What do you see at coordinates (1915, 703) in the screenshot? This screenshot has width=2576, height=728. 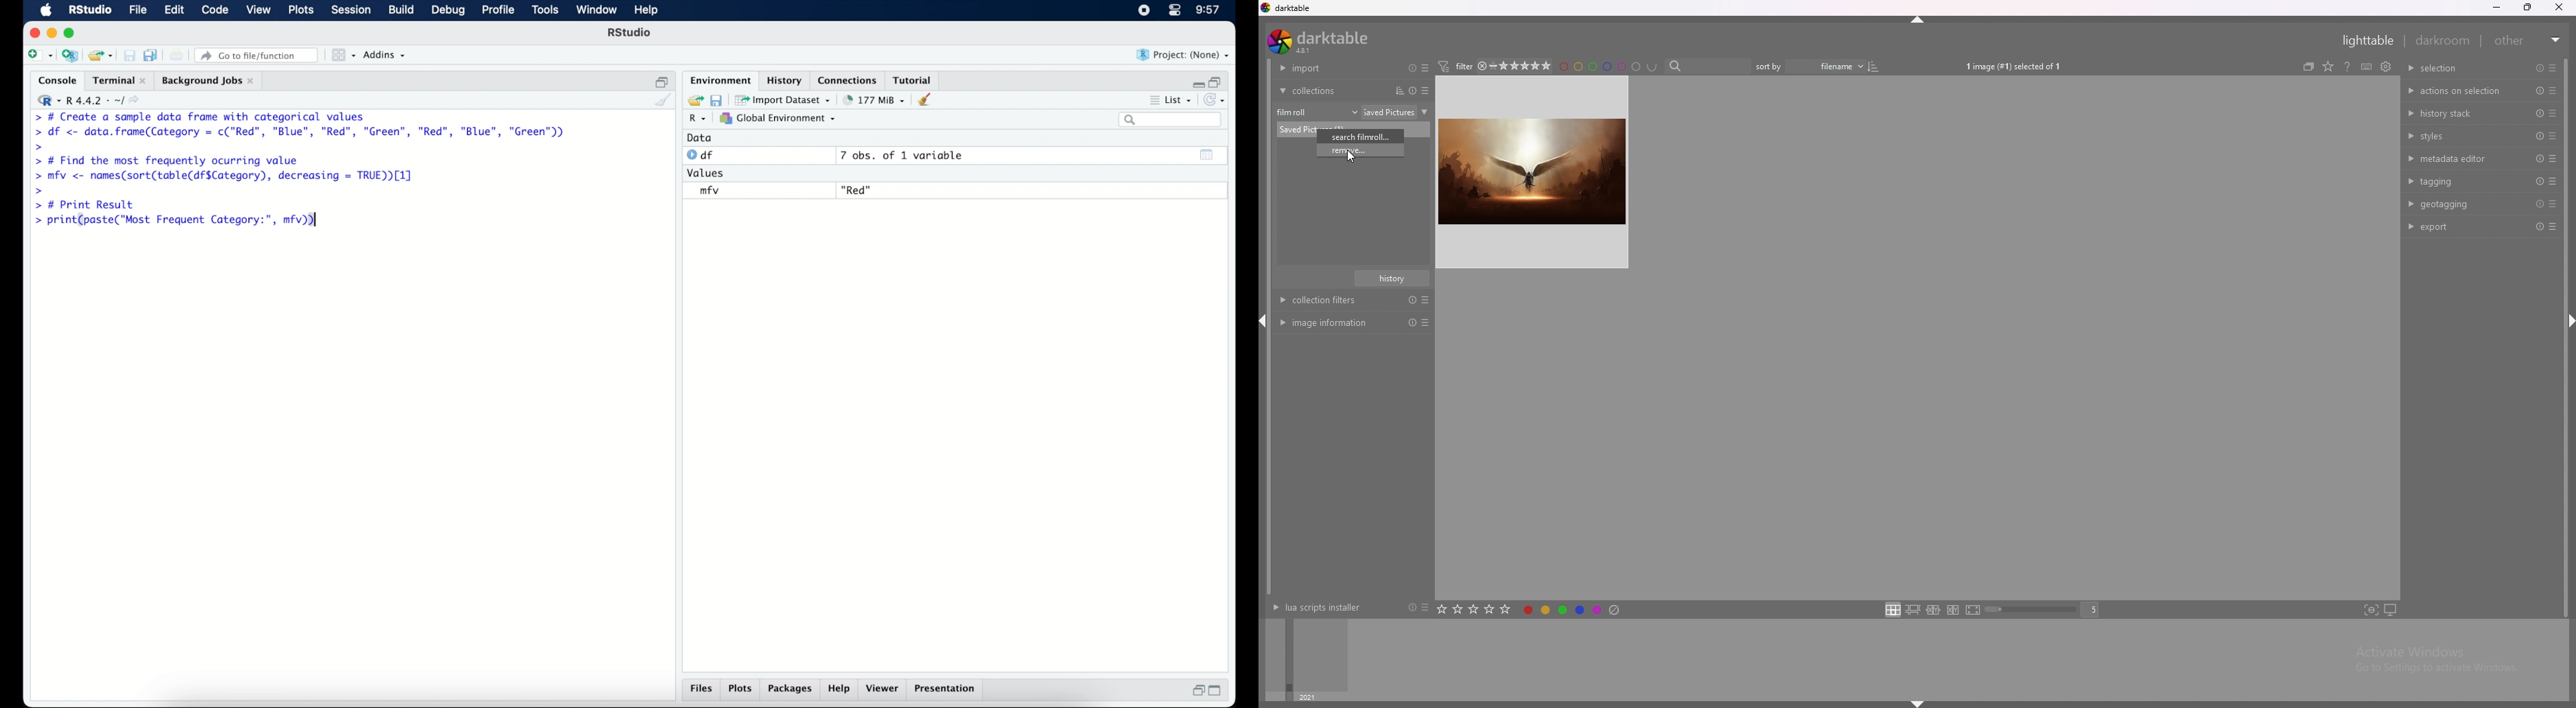 I see `hide` at bounding box center [1915, 703].